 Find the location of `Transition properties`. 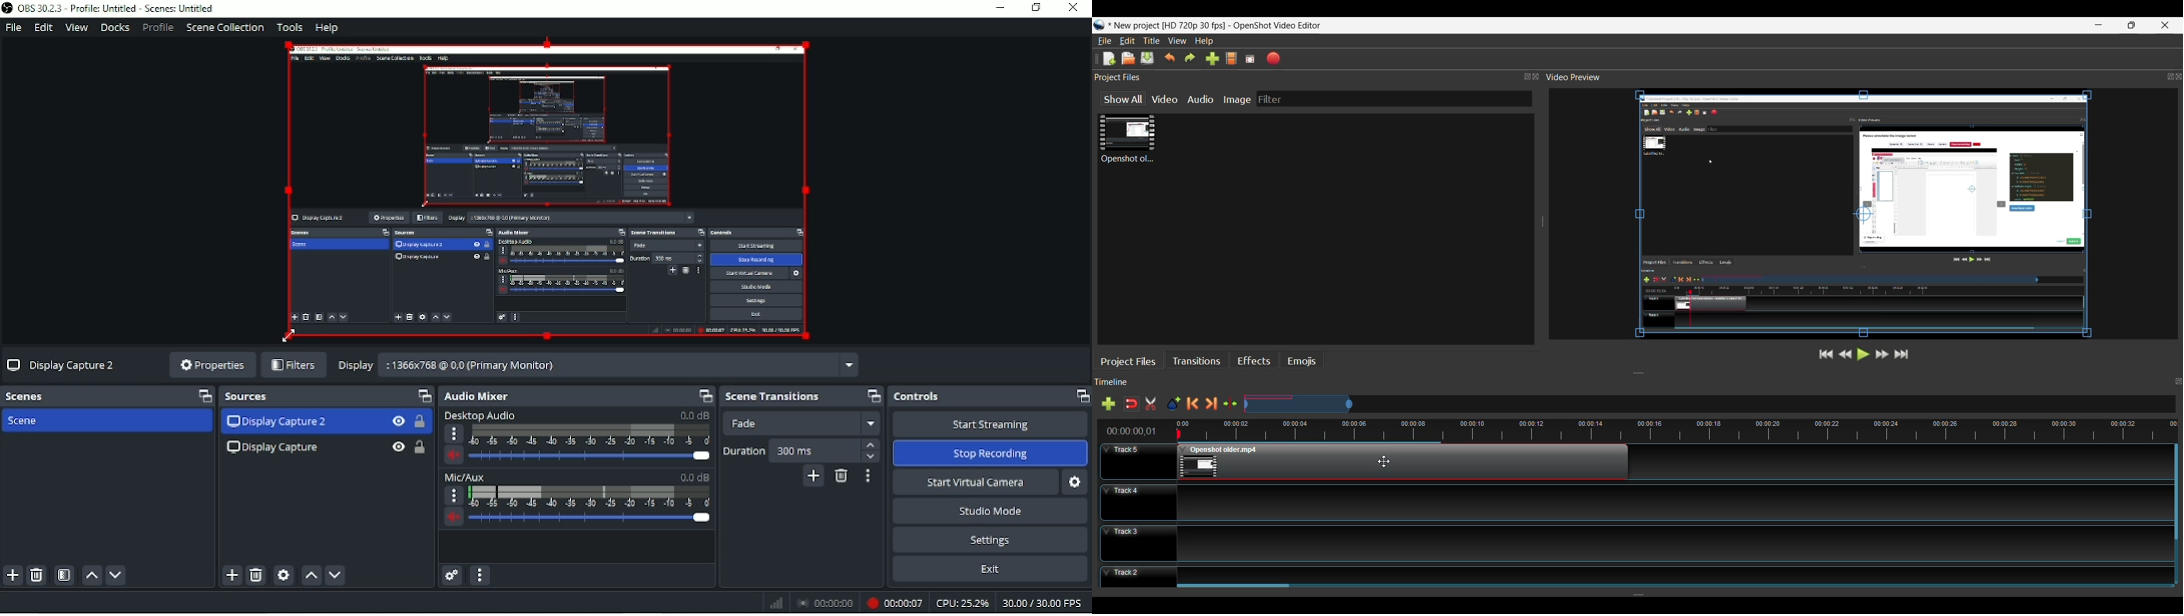

Transition properties is located at coordinates (868, 476).